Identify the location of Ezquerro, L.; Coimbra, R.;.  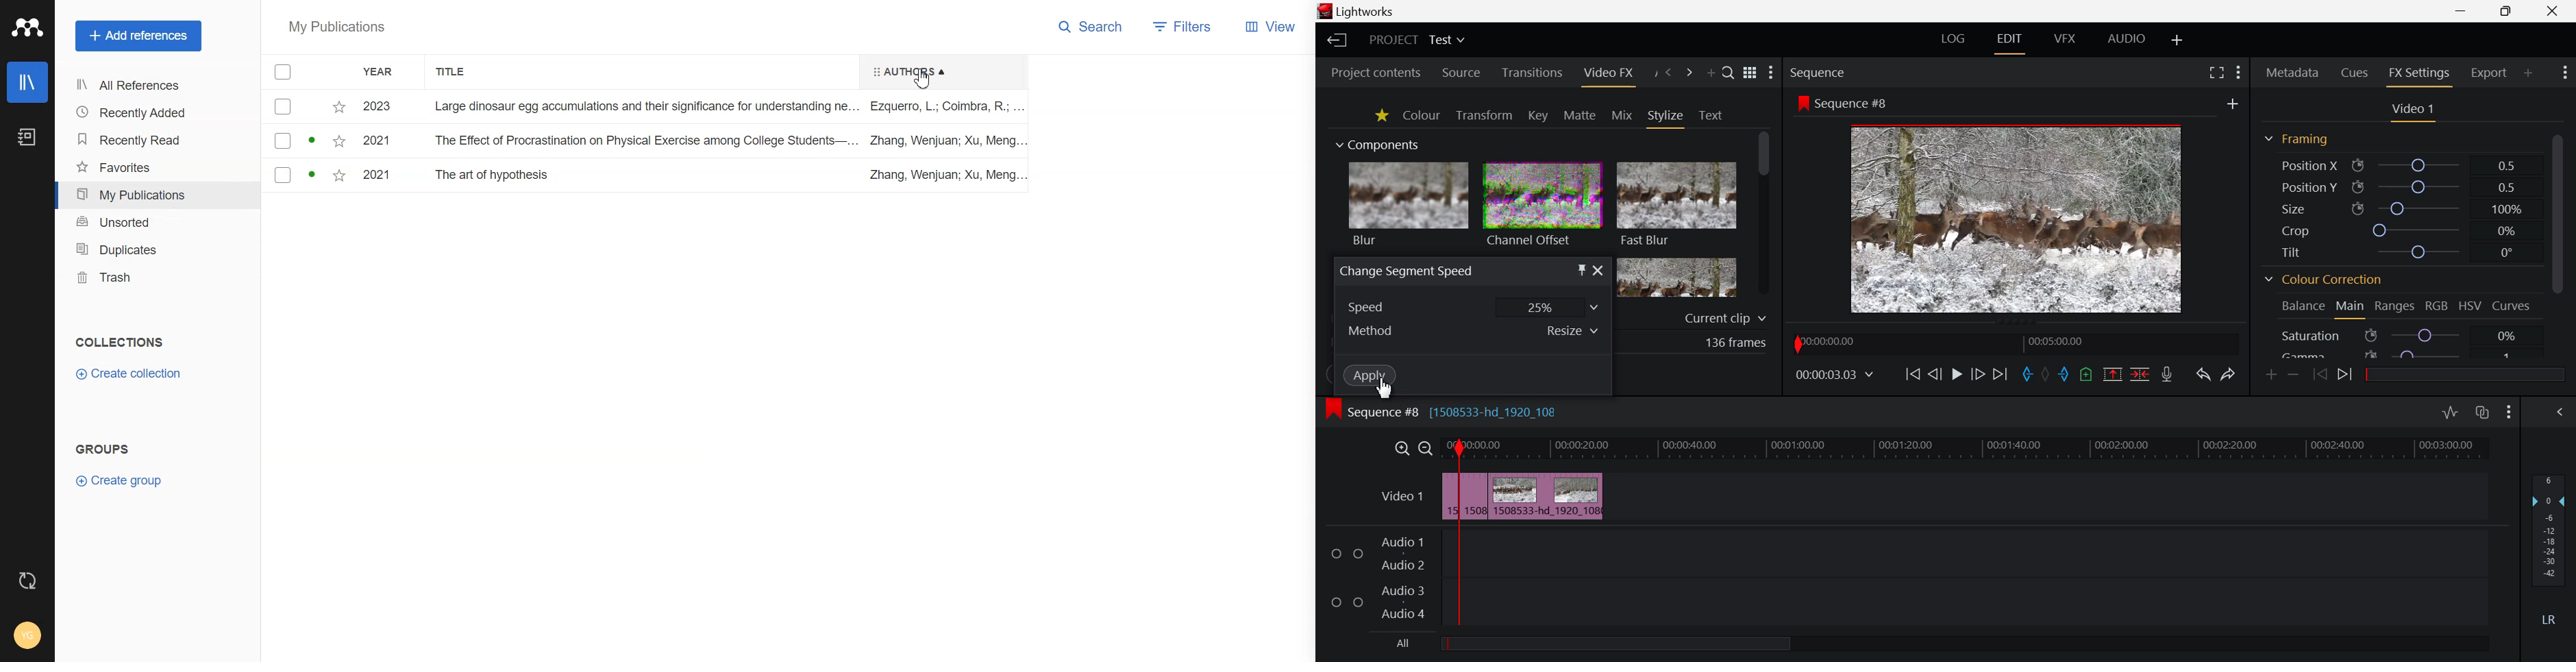
(944, 107).